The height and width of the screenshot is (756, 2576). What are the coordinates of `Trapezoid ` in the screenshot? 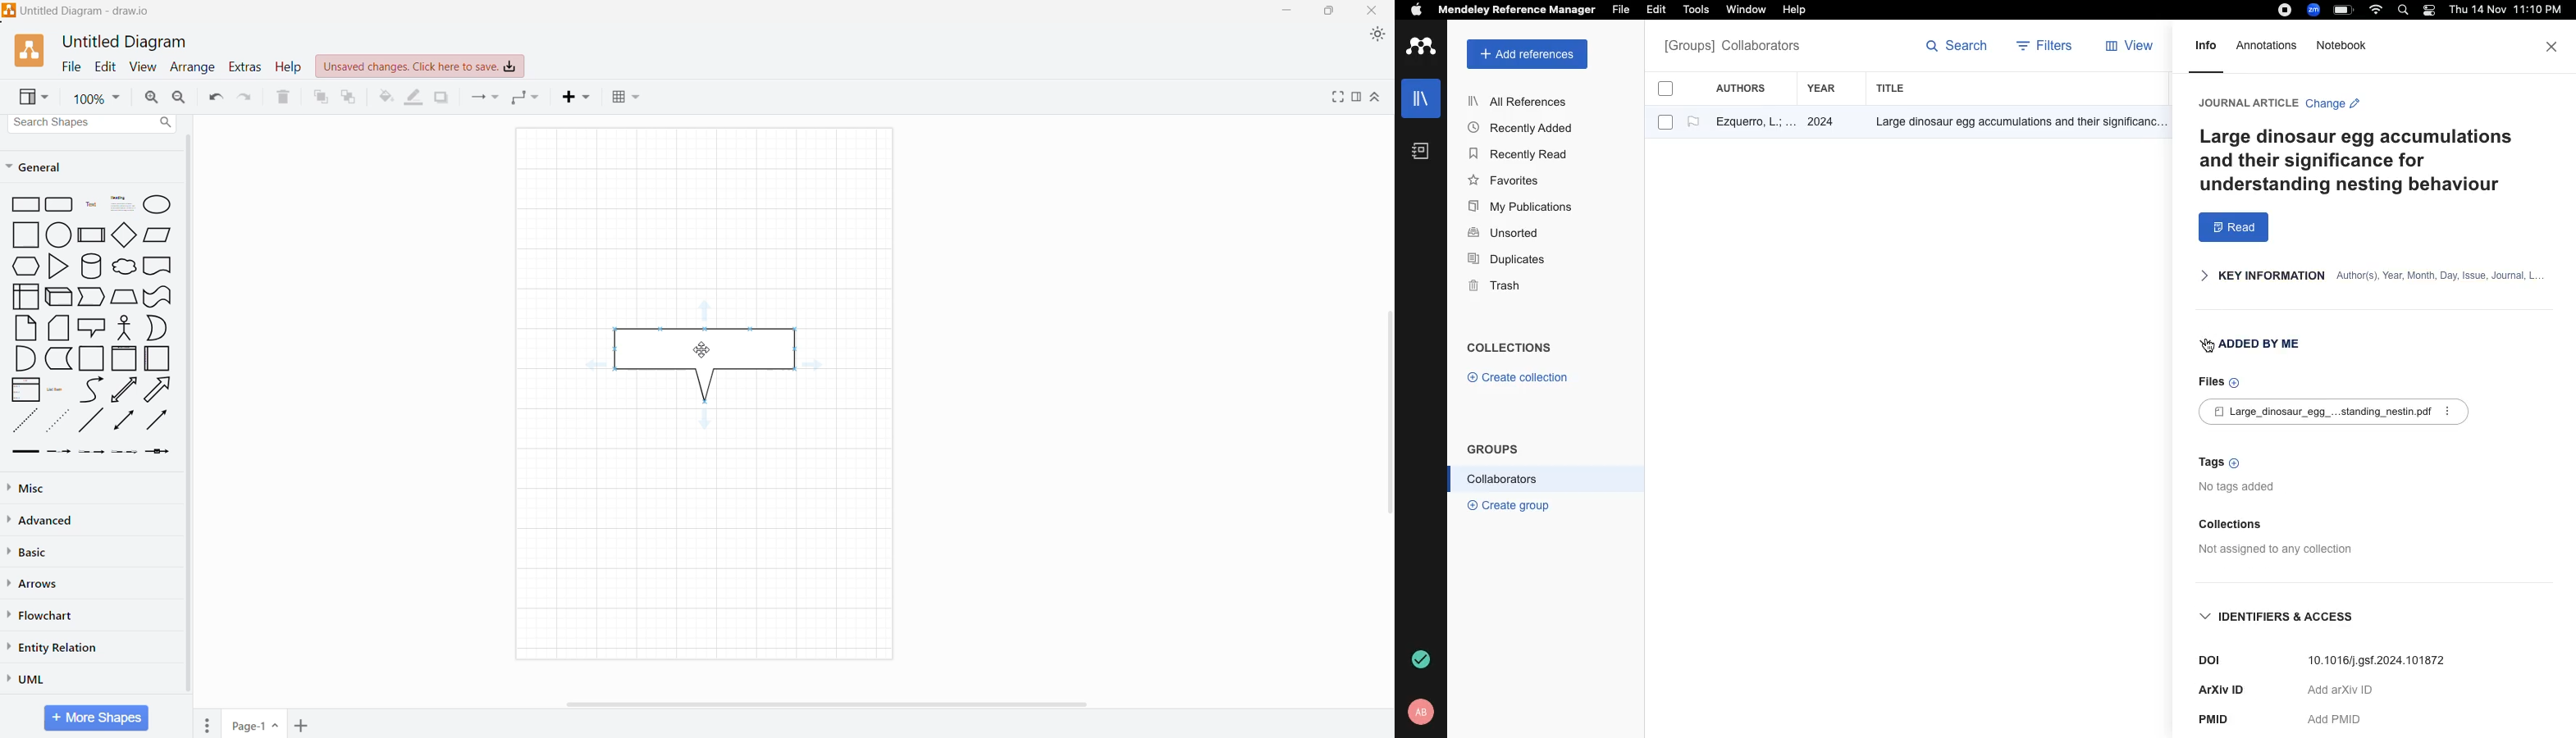 It's located at (92, 297).